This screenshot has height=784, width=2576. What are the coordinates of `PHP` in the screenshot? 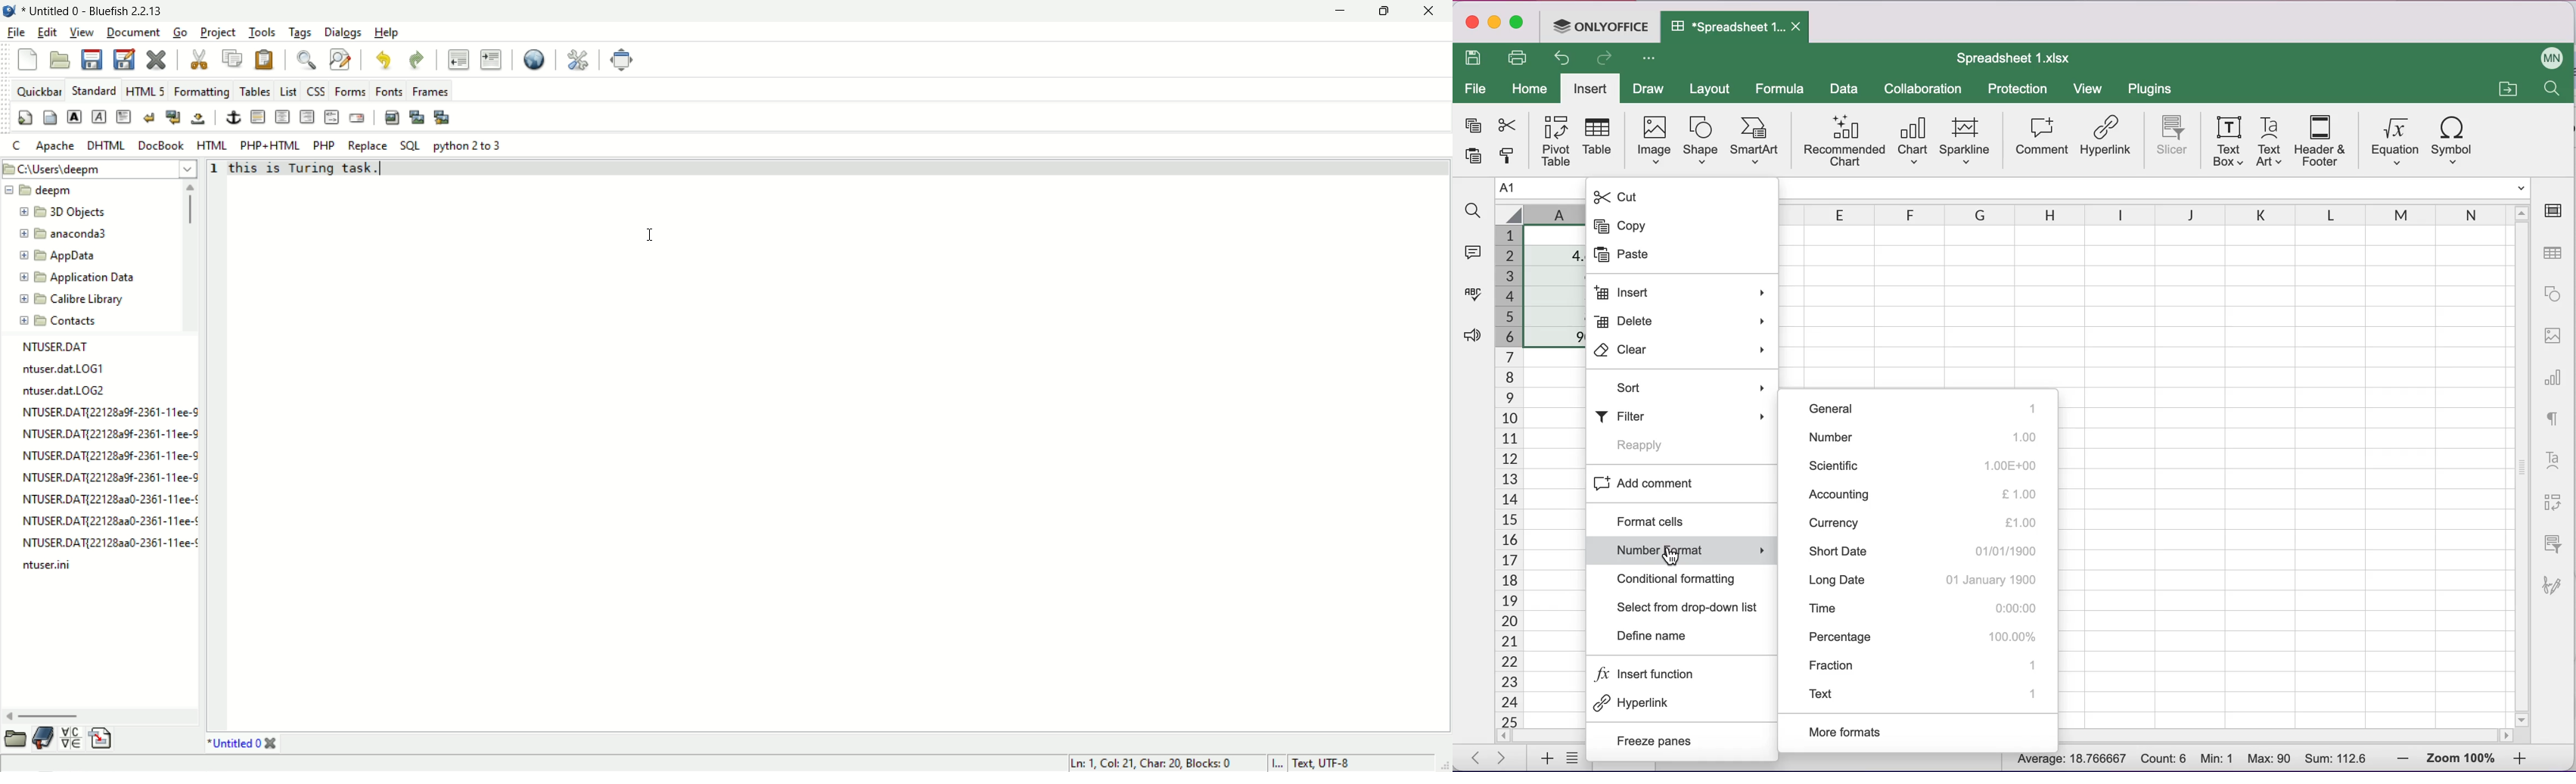 It's located at (325, 145).